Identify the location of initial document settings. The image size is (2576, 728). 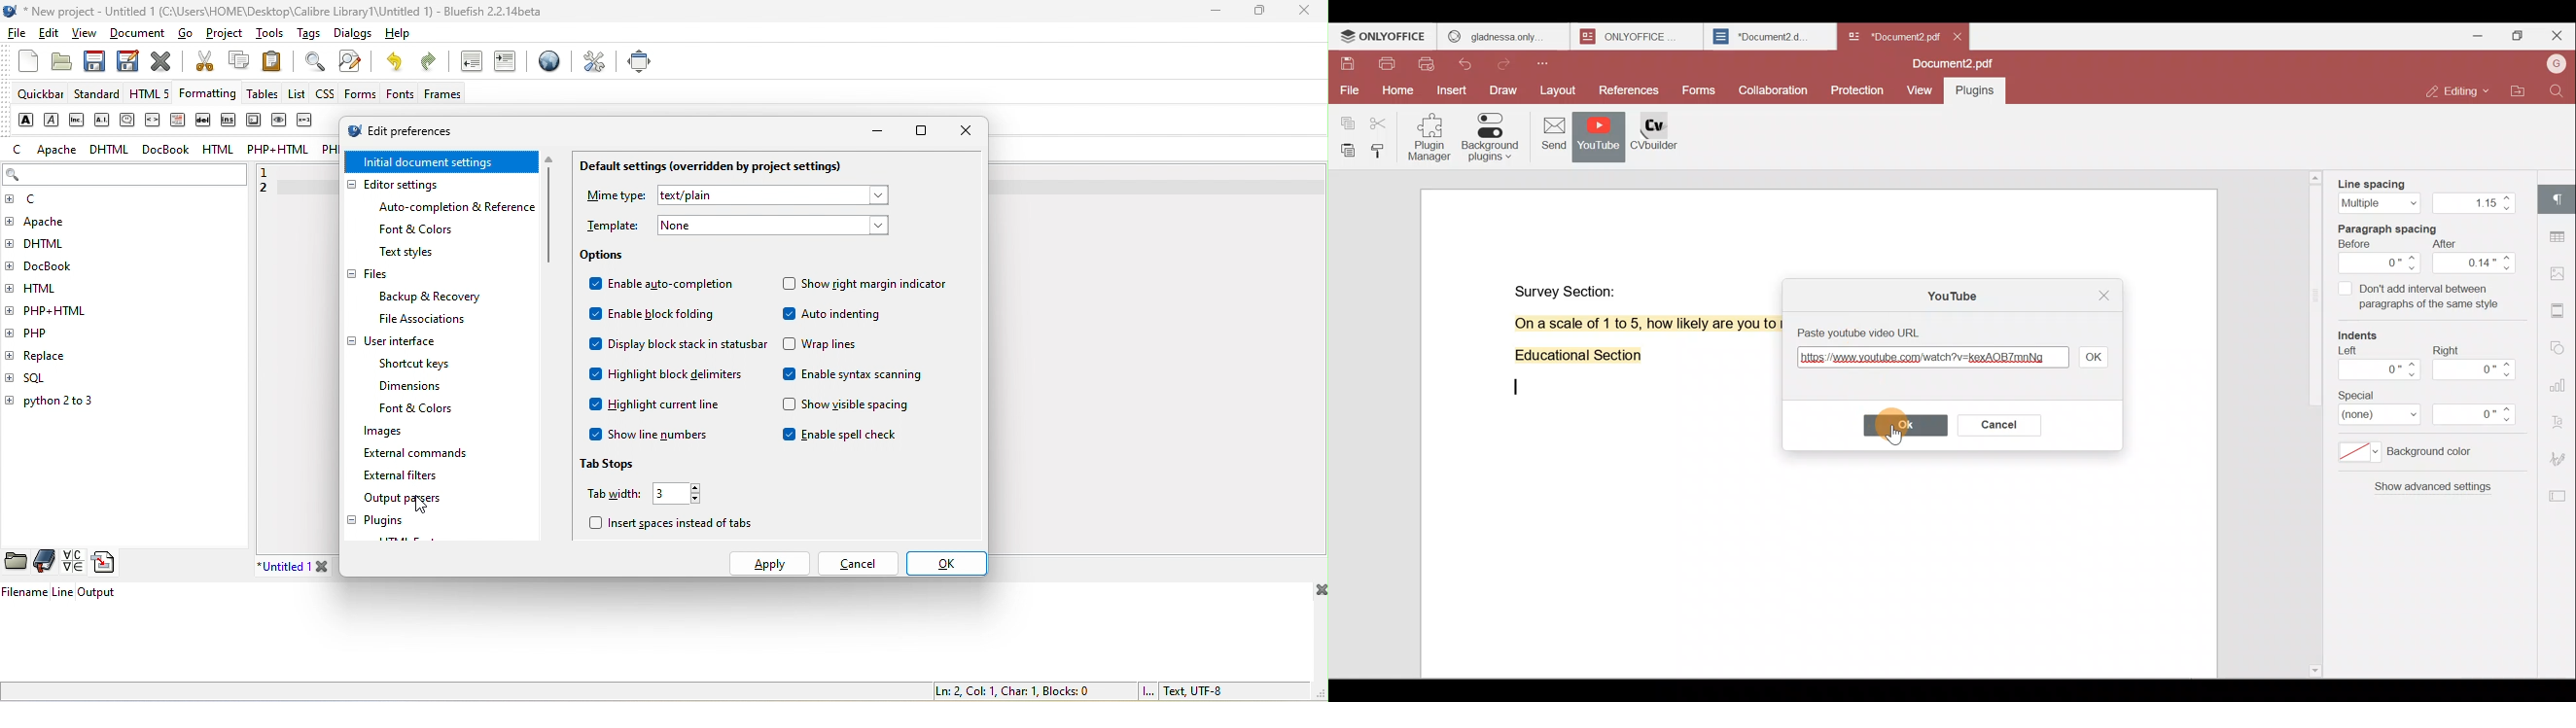
(443, 161).